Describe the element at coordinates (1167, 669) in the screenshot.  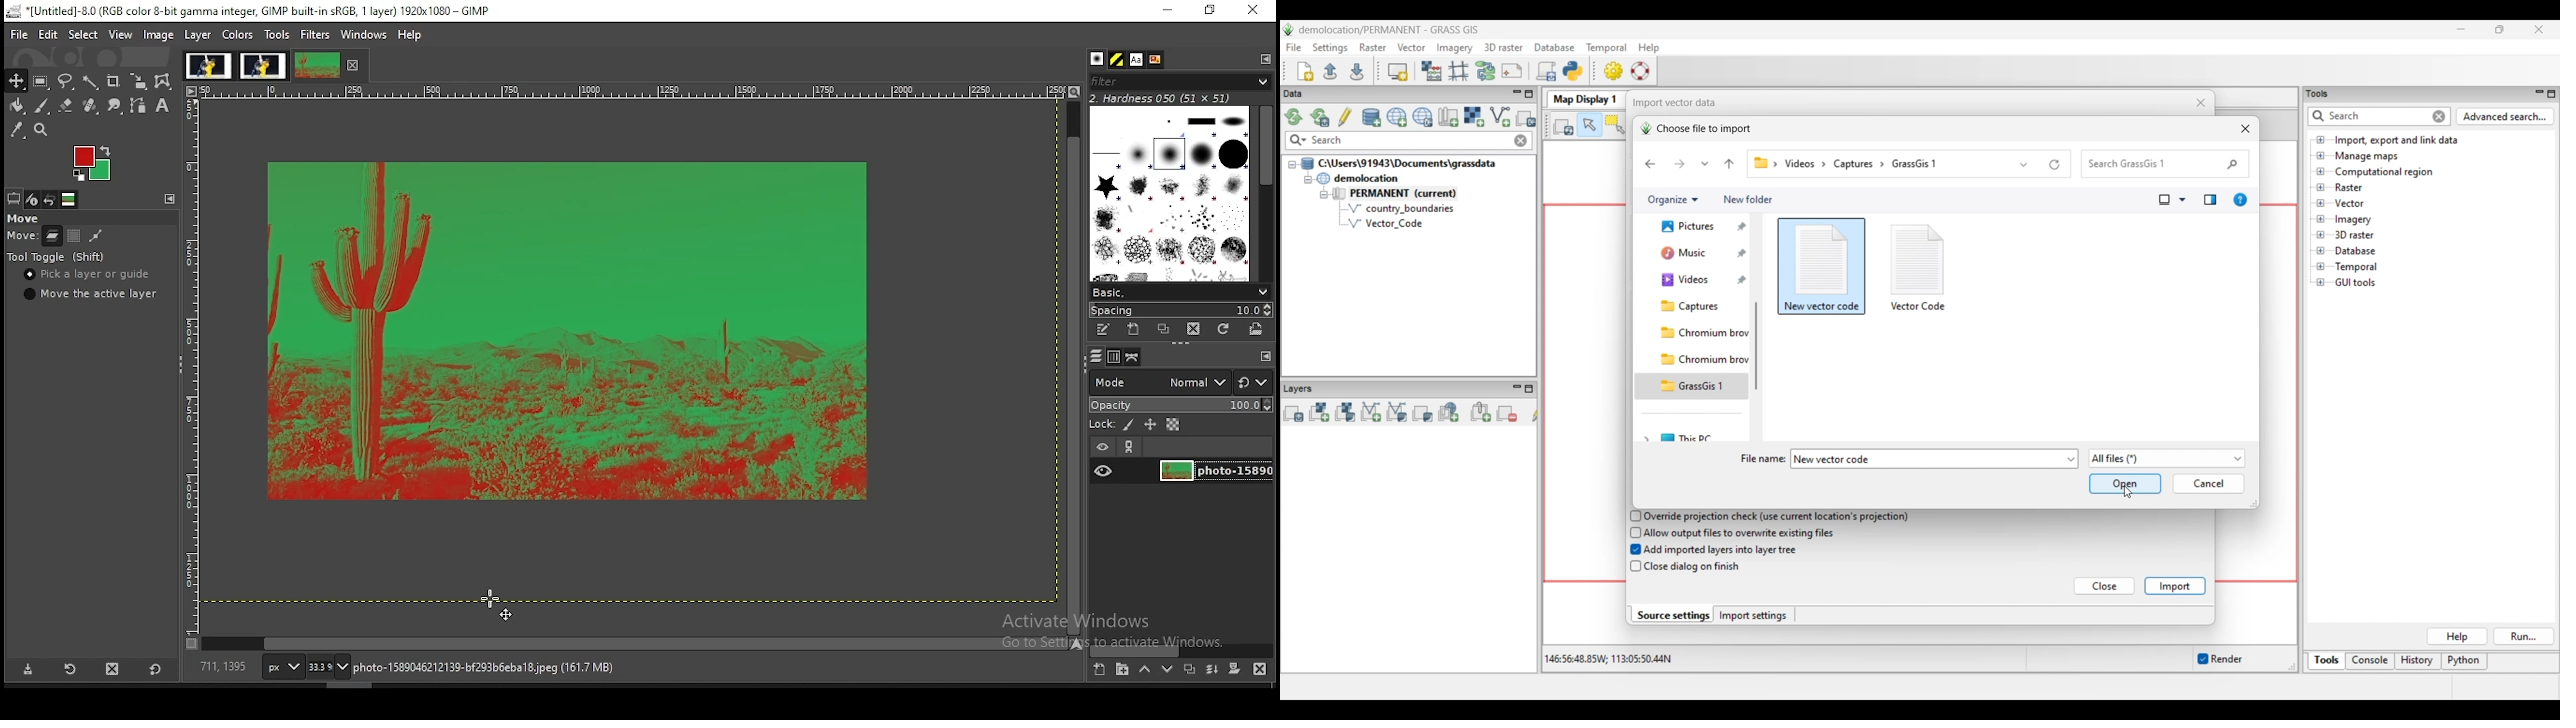
I see `move layer one step down` at that location.